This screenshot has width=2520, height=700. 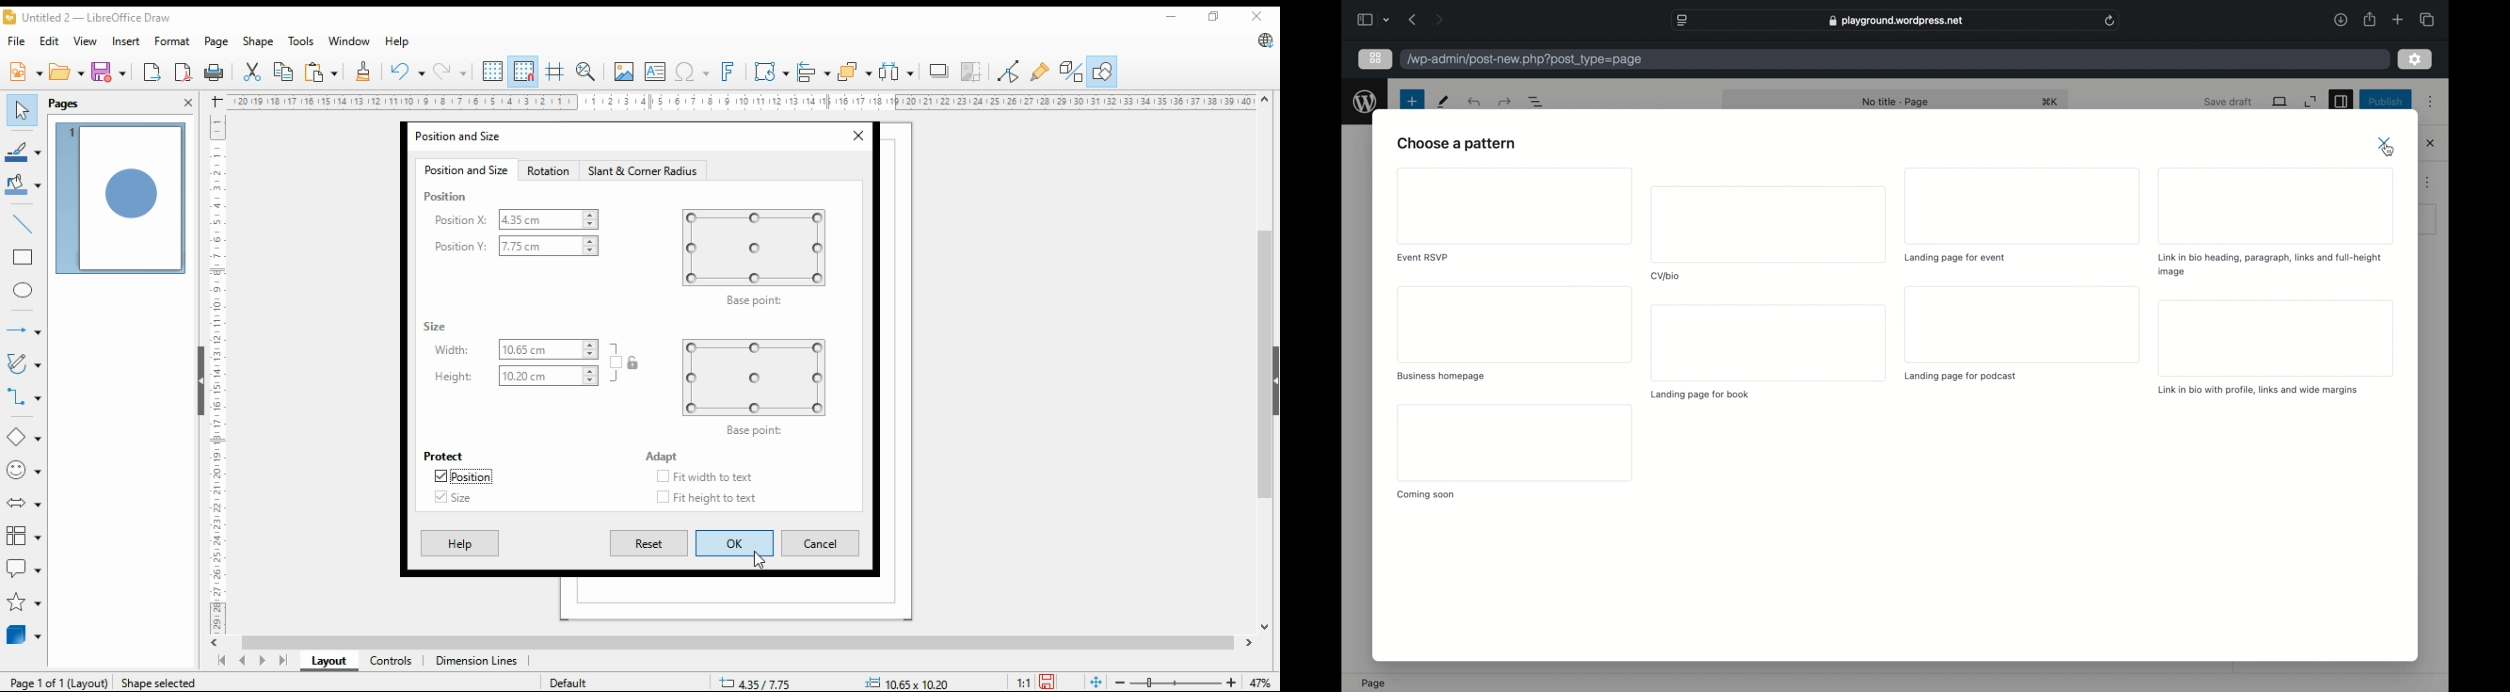 What do you see at coordinates (1526, 60) in the screenshot?
I see `wordpress address` at bounding box center [1526, 60].